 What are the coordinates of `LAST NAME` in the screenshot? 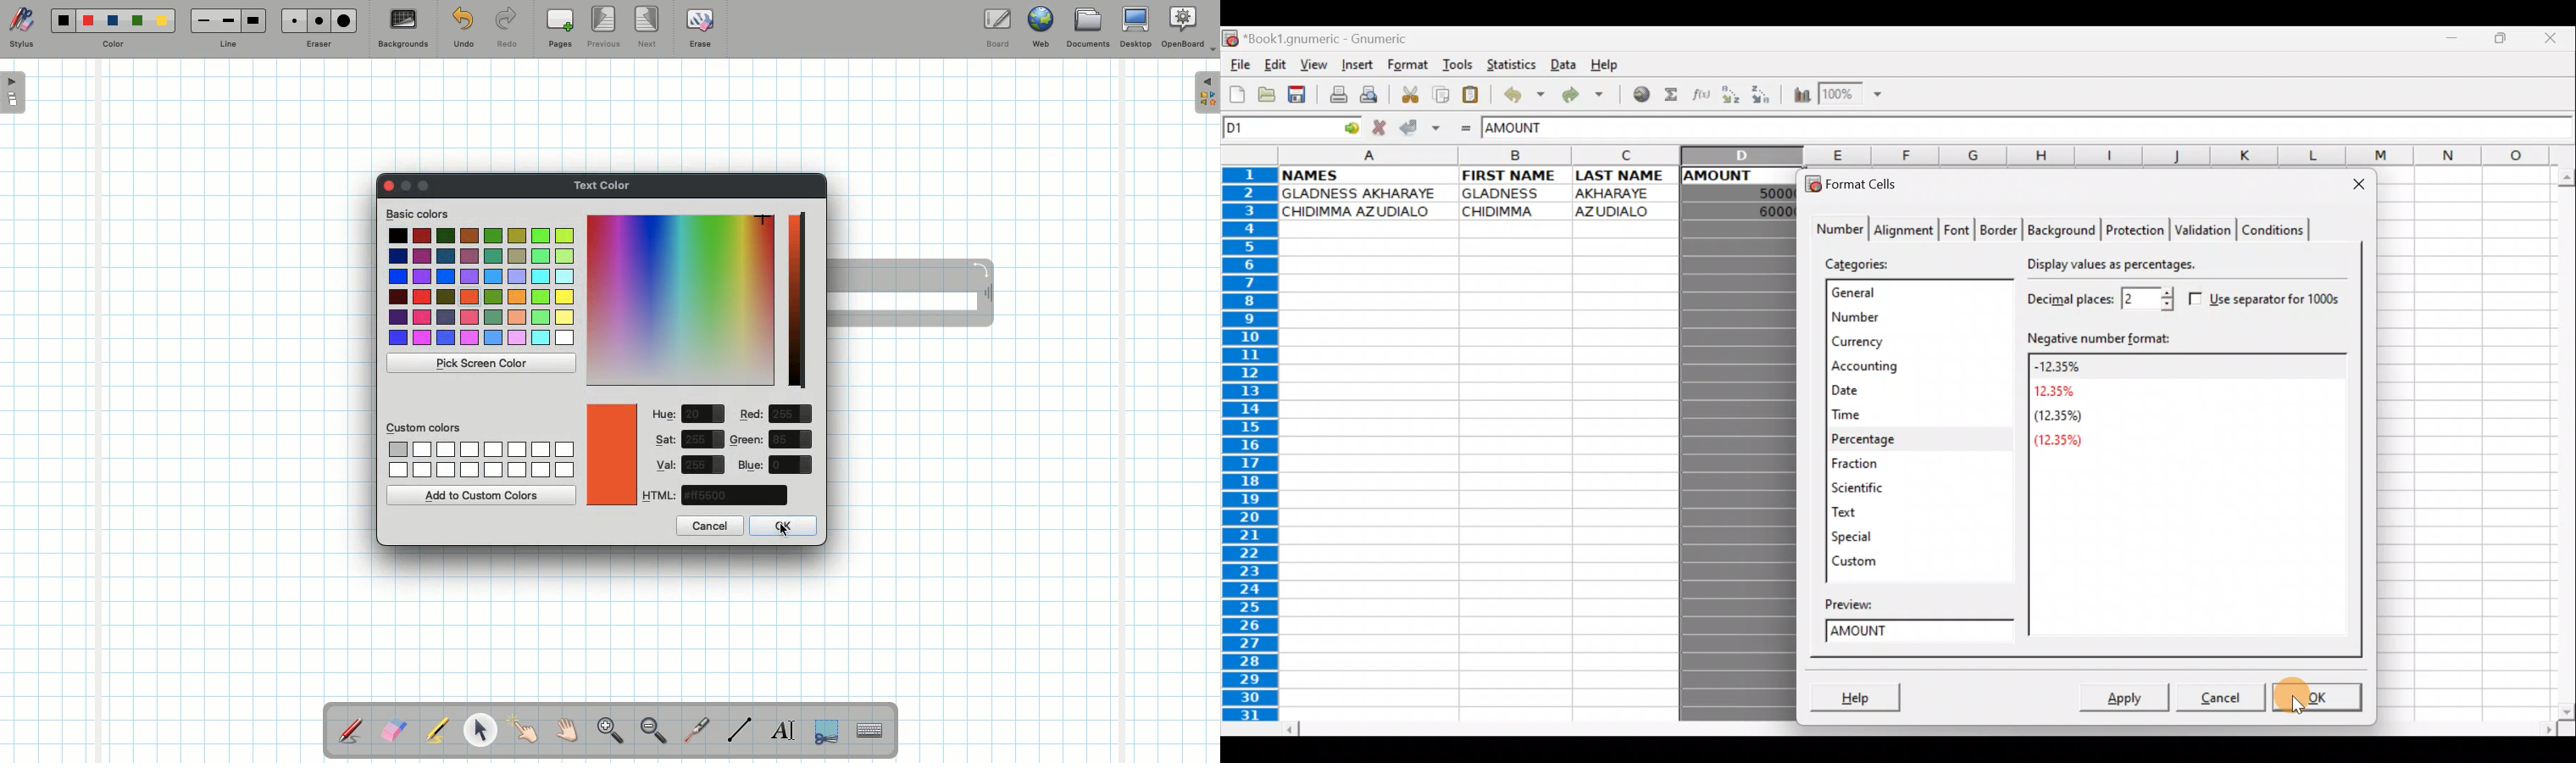 It's located at (1626, 177).